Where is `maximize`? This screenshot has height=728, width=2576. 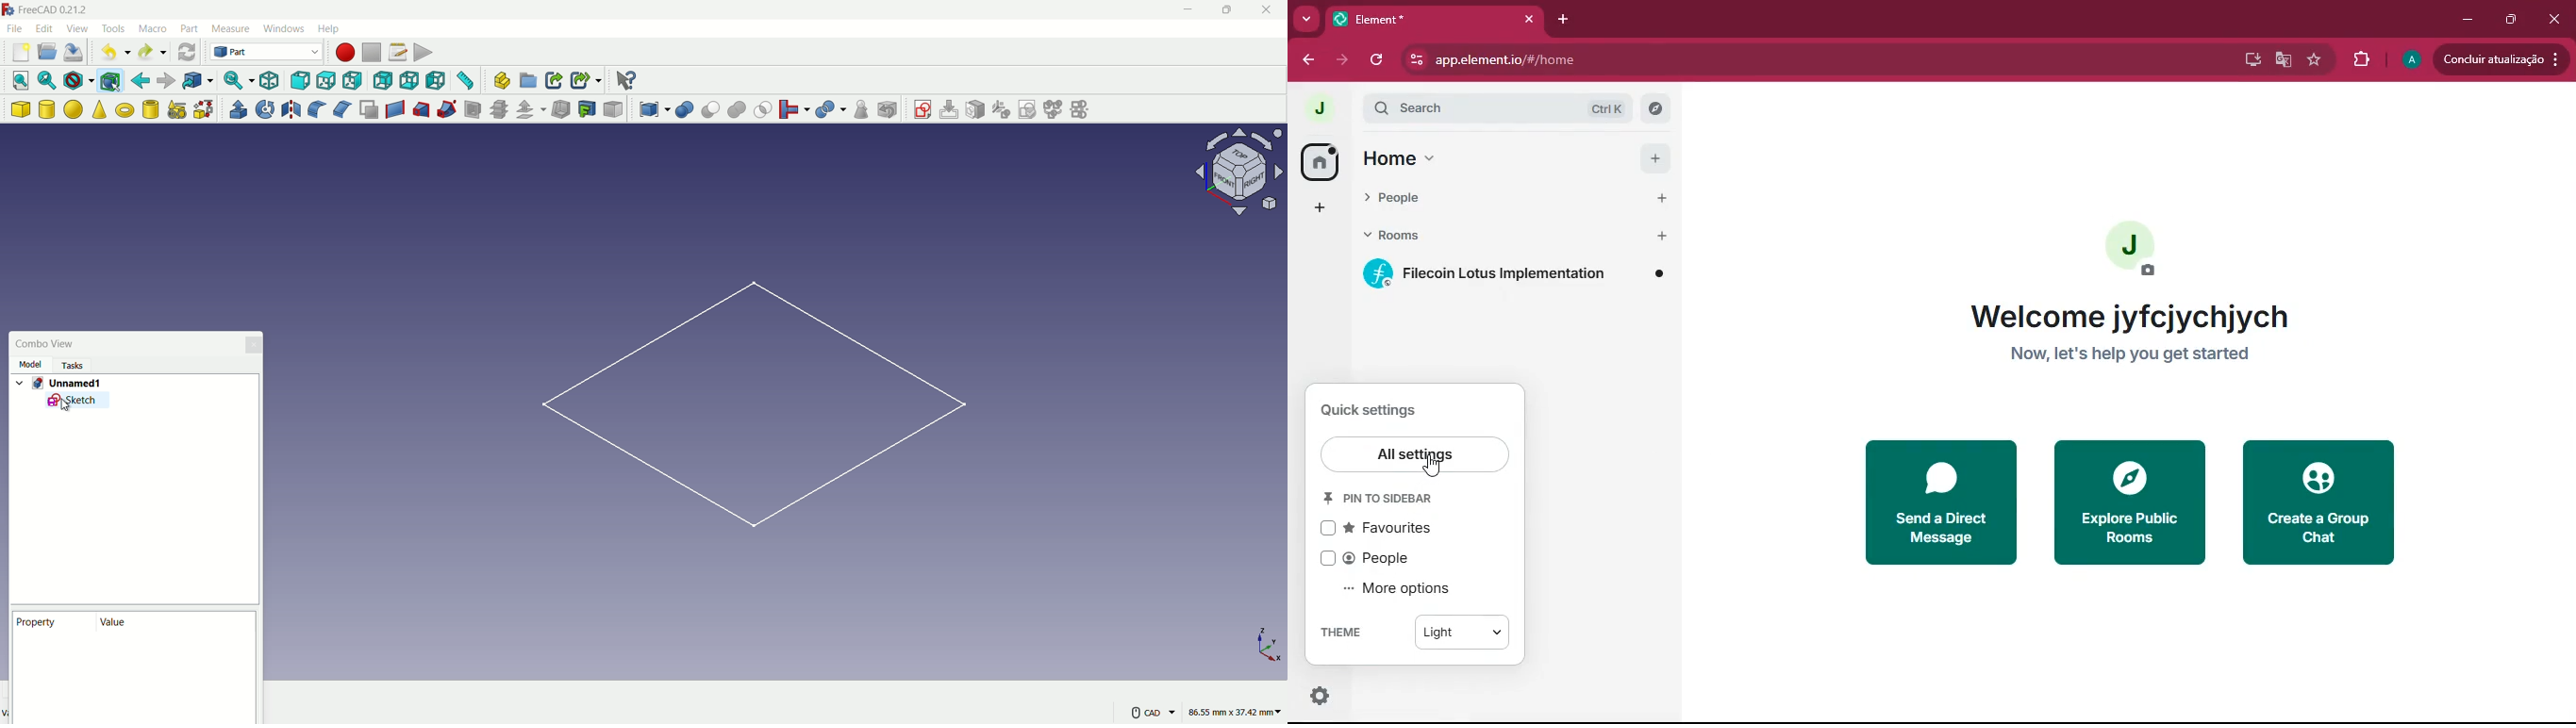
maximize is located at coordinates (2511, 21).